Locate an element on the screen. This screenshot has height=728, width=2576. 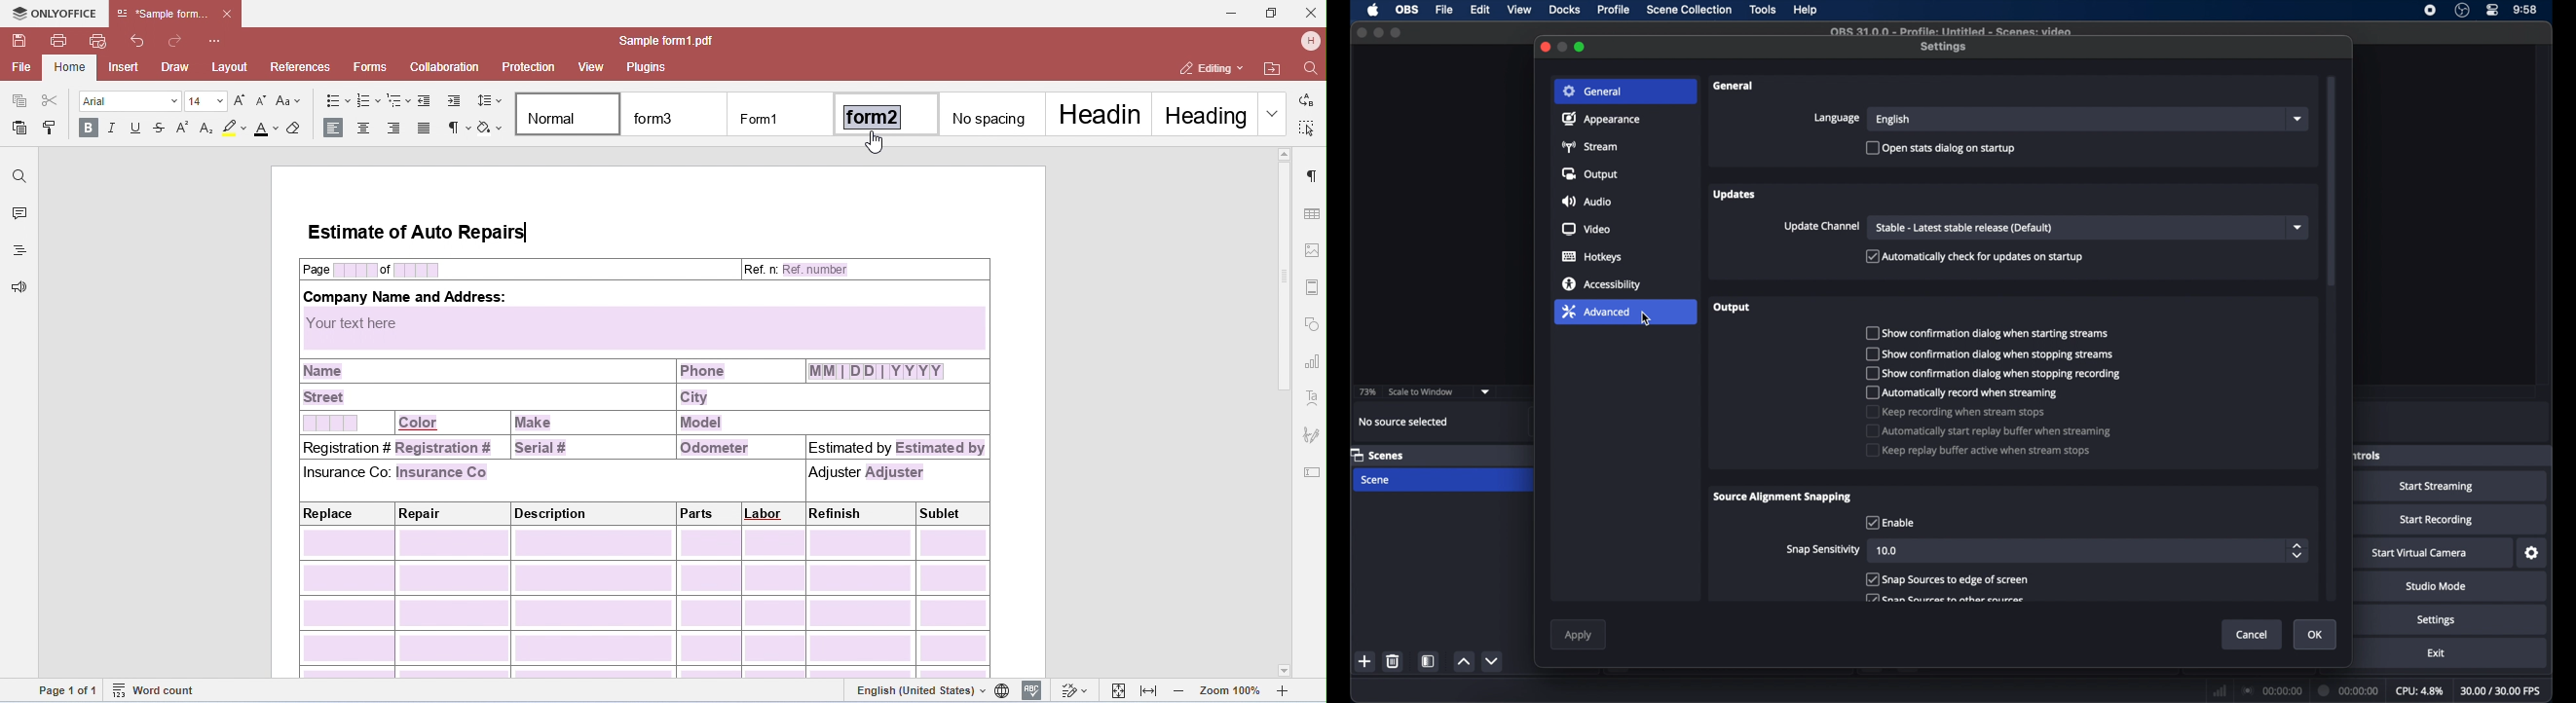
studio mode is located at coordinates (2436, 586).